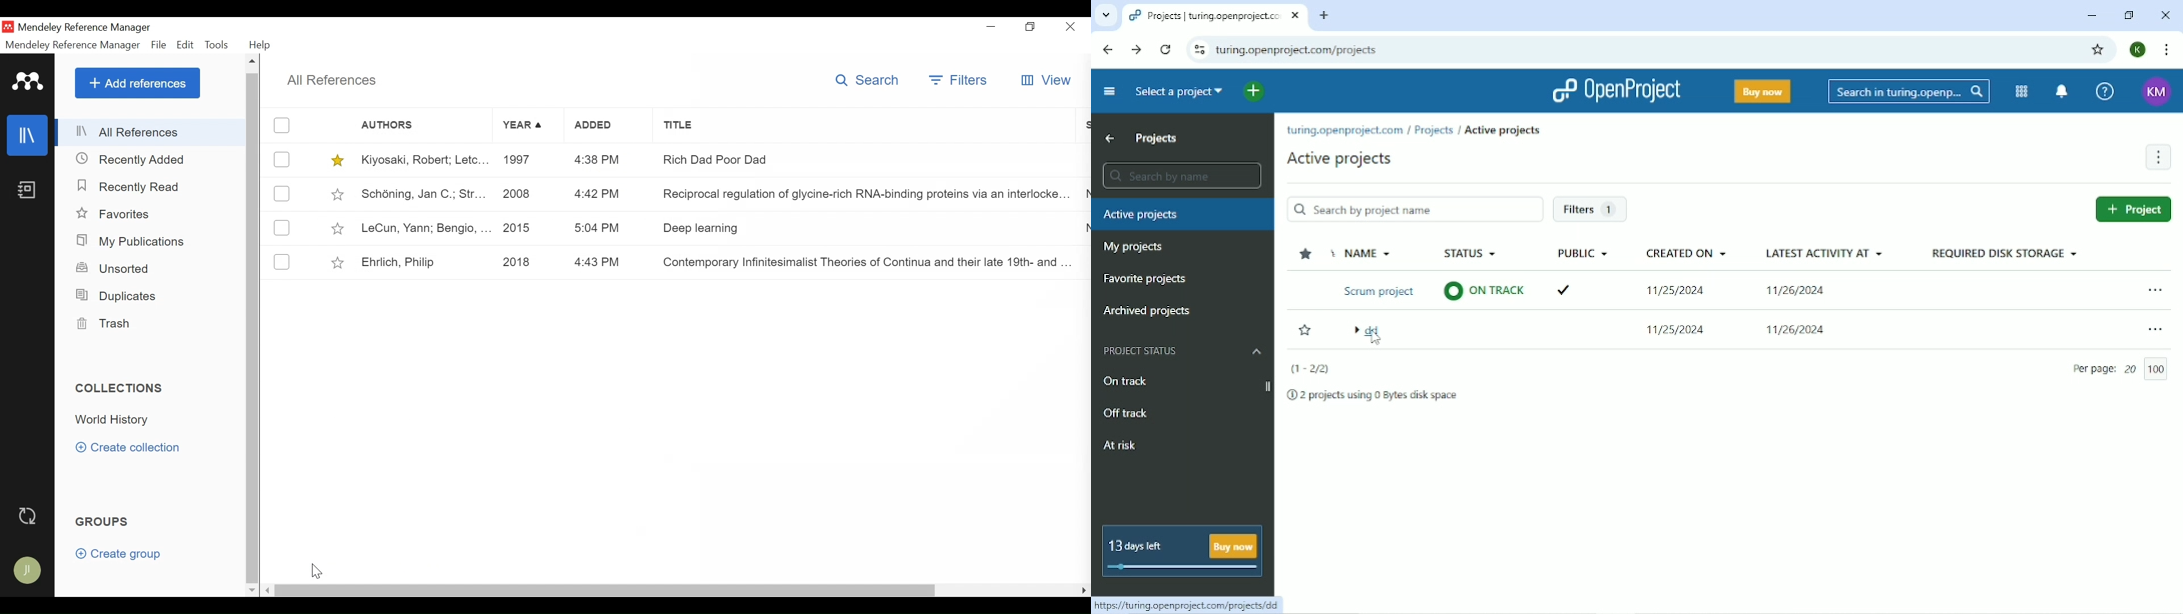  I want to click on Mendeley Reference Manager, so click(88, 27).